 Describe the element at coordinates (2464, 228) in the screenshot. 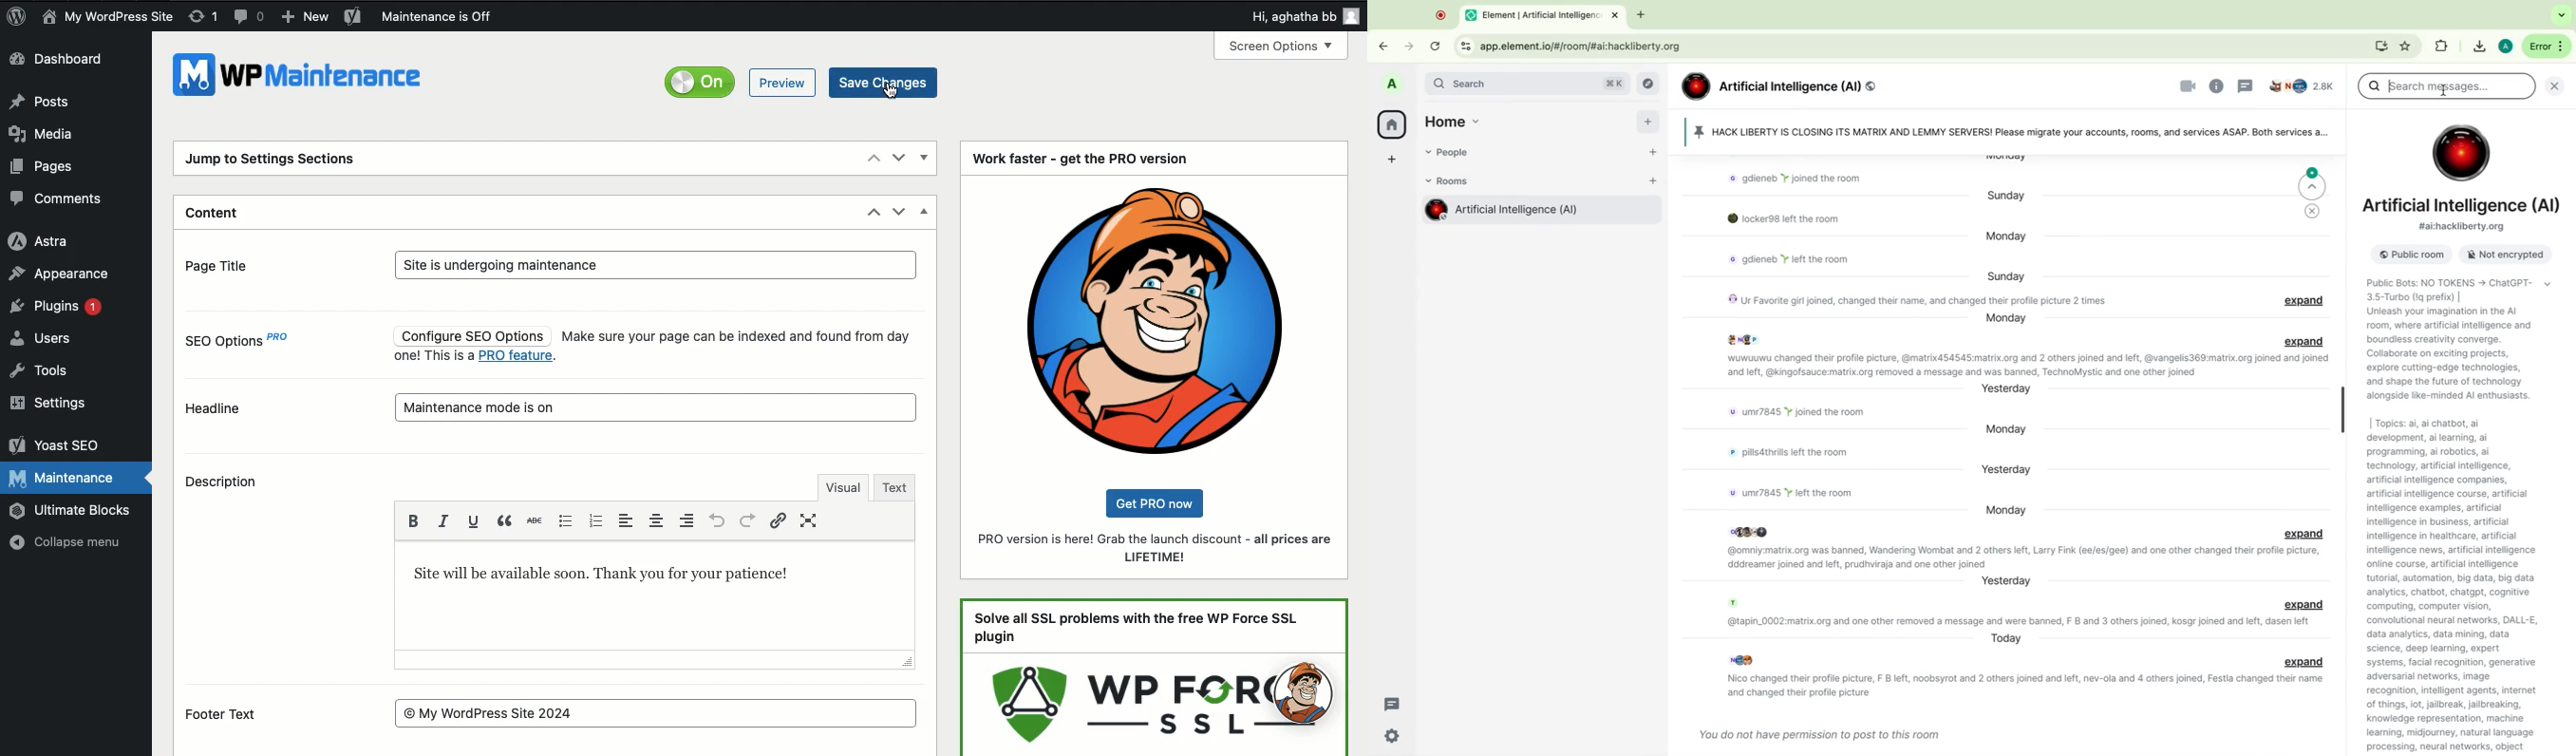

I see `url` at that location.